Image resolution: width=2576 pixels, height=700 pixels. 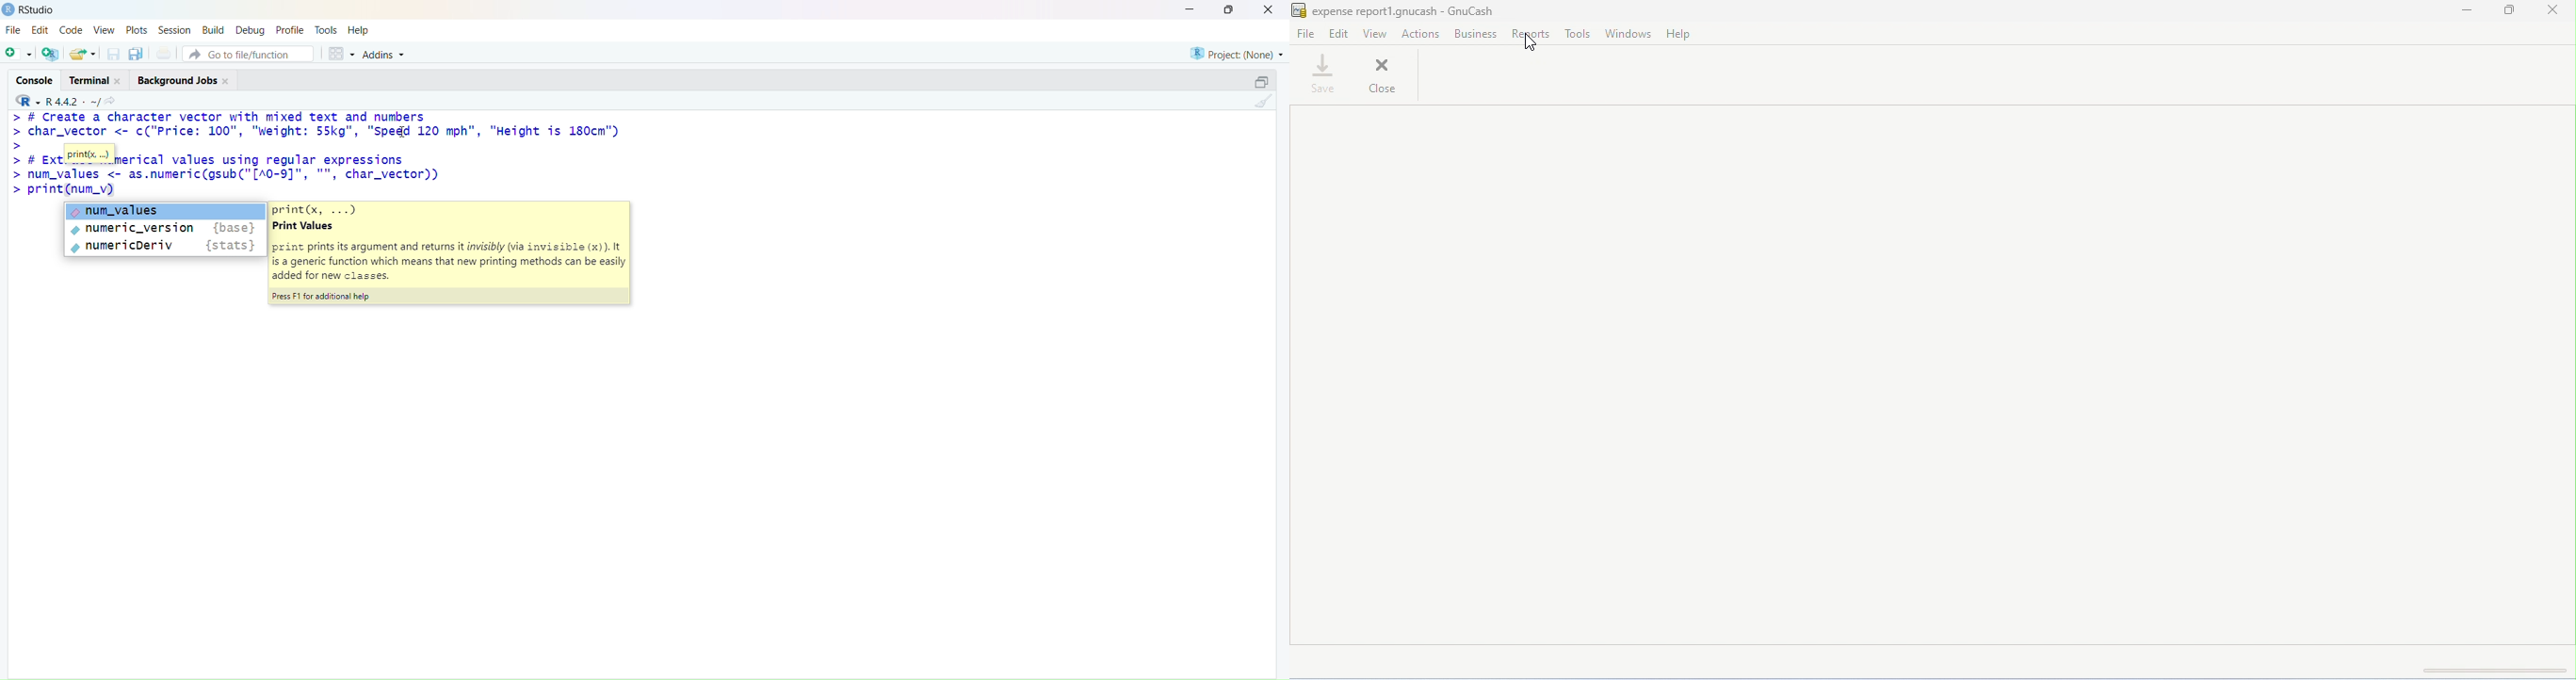 What do you see at coordinates (304, 226) in the screenshot?
I see `Print Values` at bounding box center [304, 226].